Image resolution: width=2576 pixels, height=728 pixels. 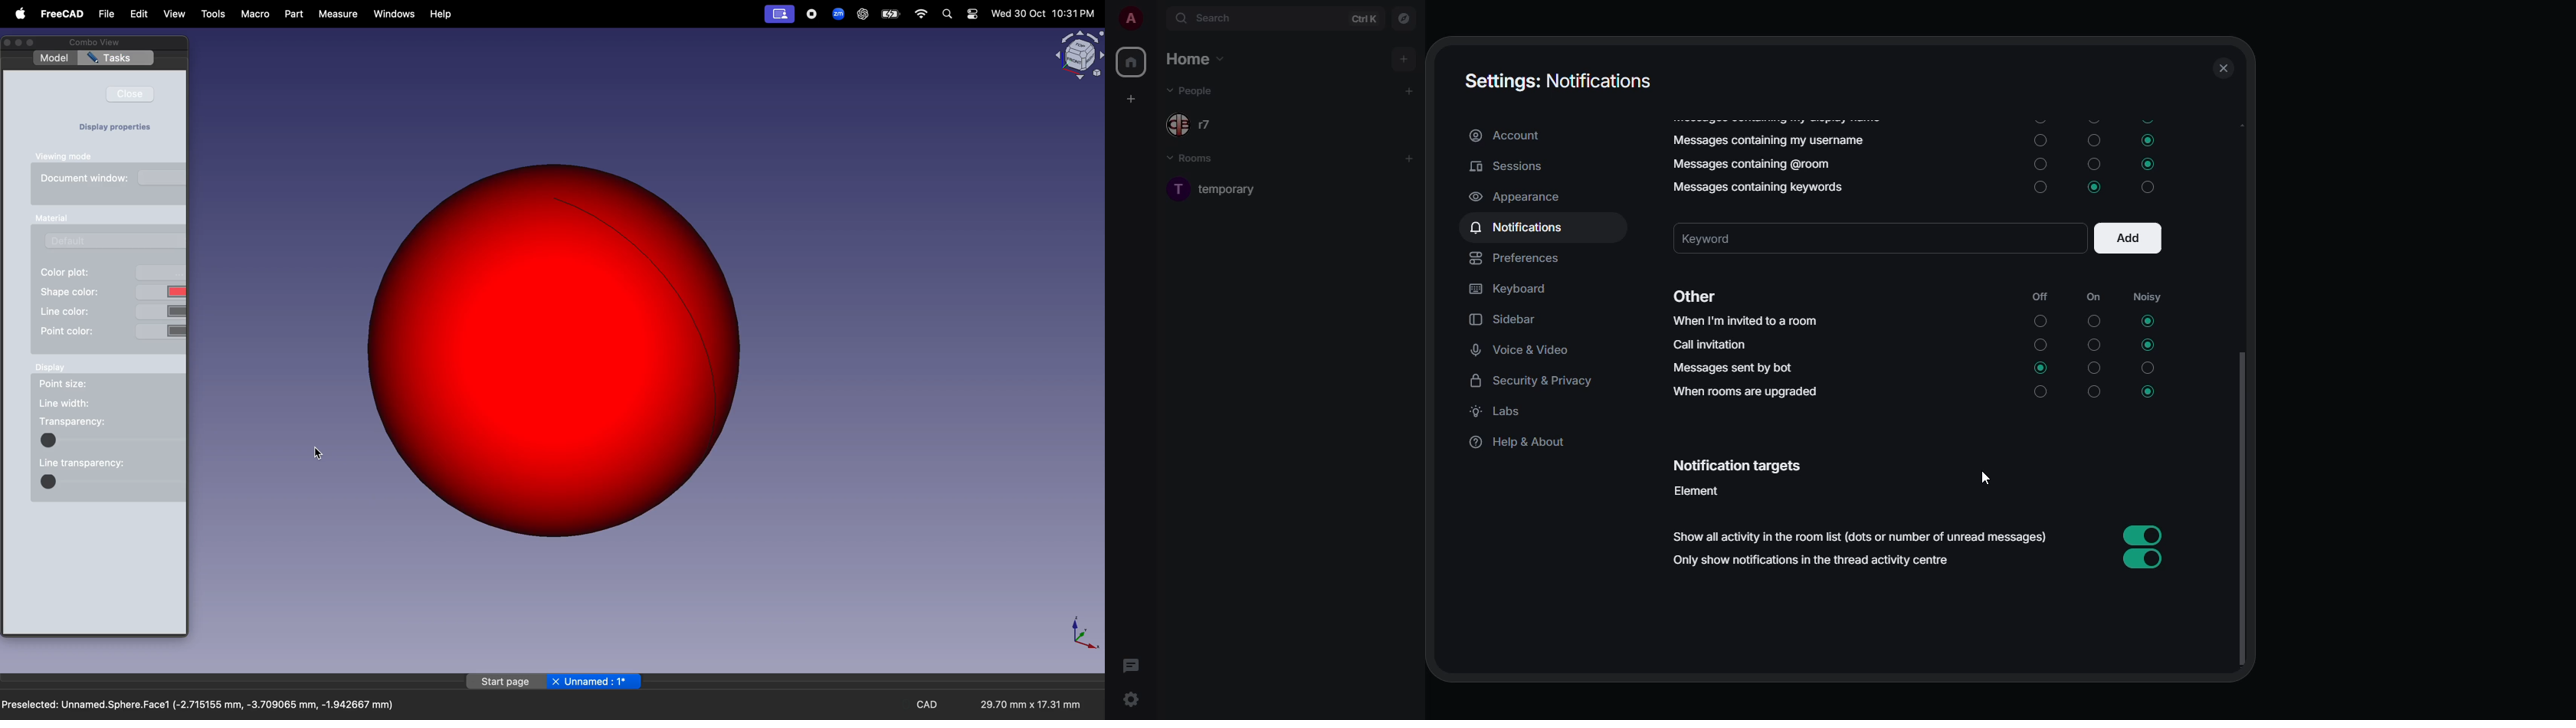 What do you see at coordinates (2145, 534) in the screenshot?
I see `enabled` at bounding box center [2145, 534].